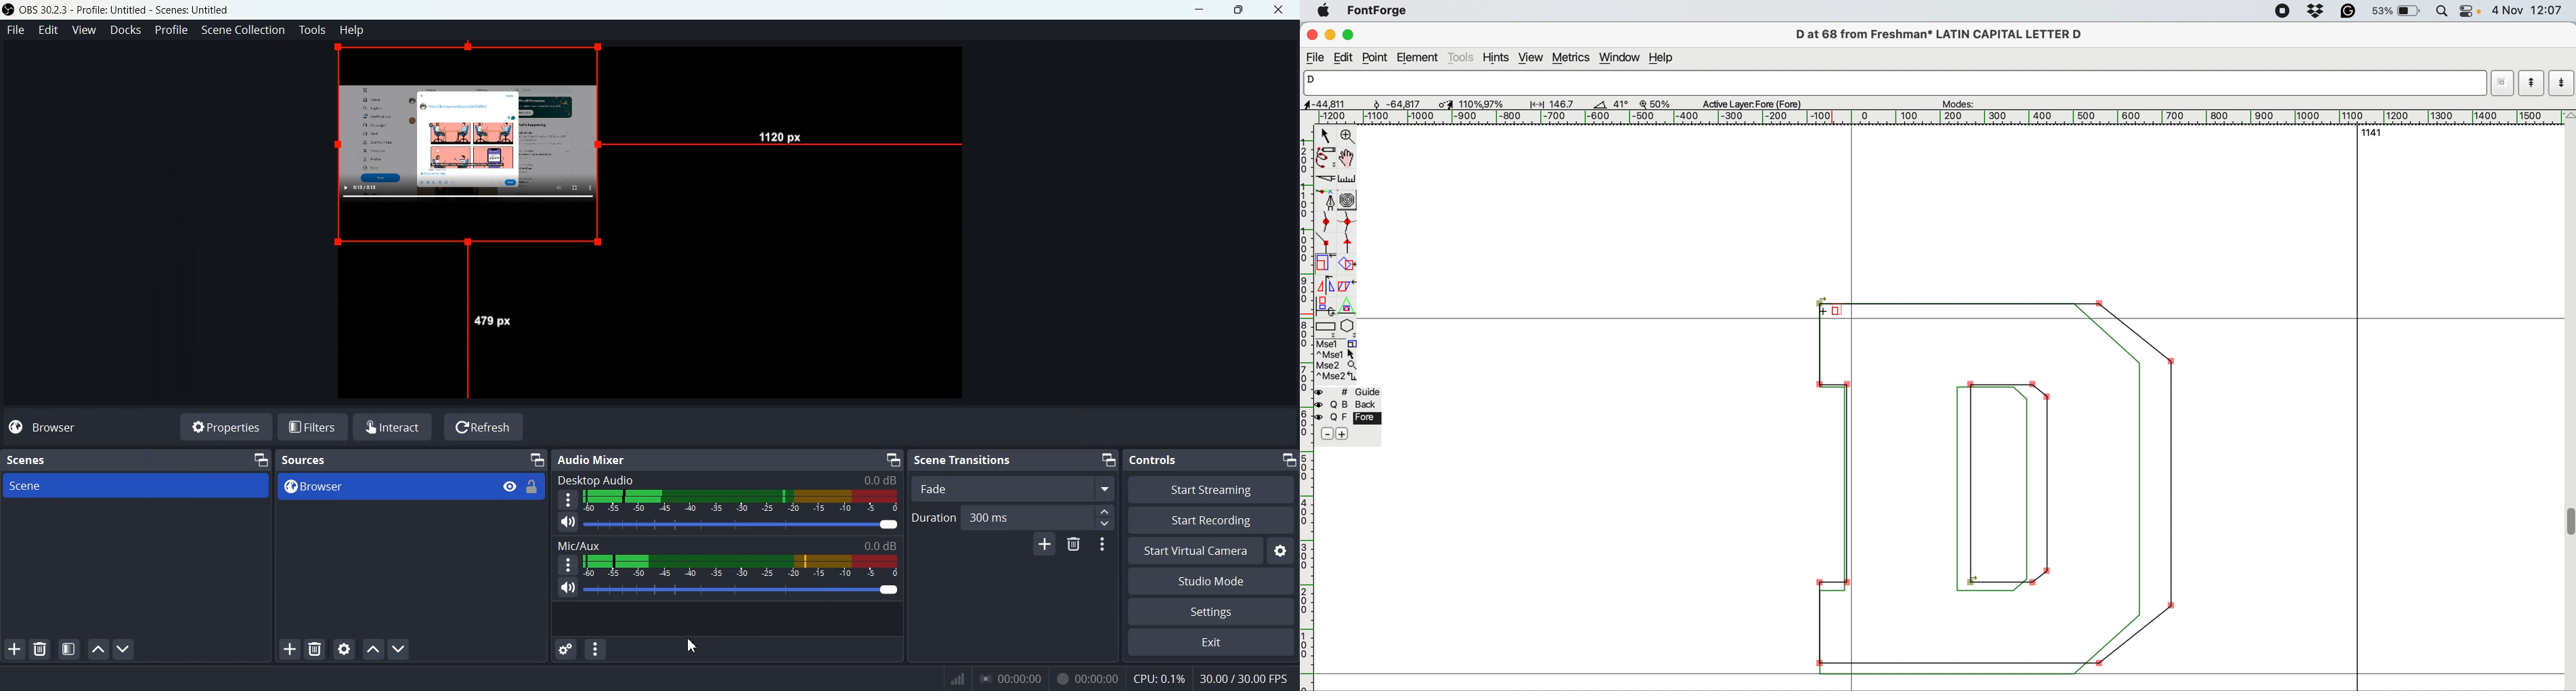 This screenshot has width=2576, height=700. I want to click on 00:00:00, so click(1011, 677).